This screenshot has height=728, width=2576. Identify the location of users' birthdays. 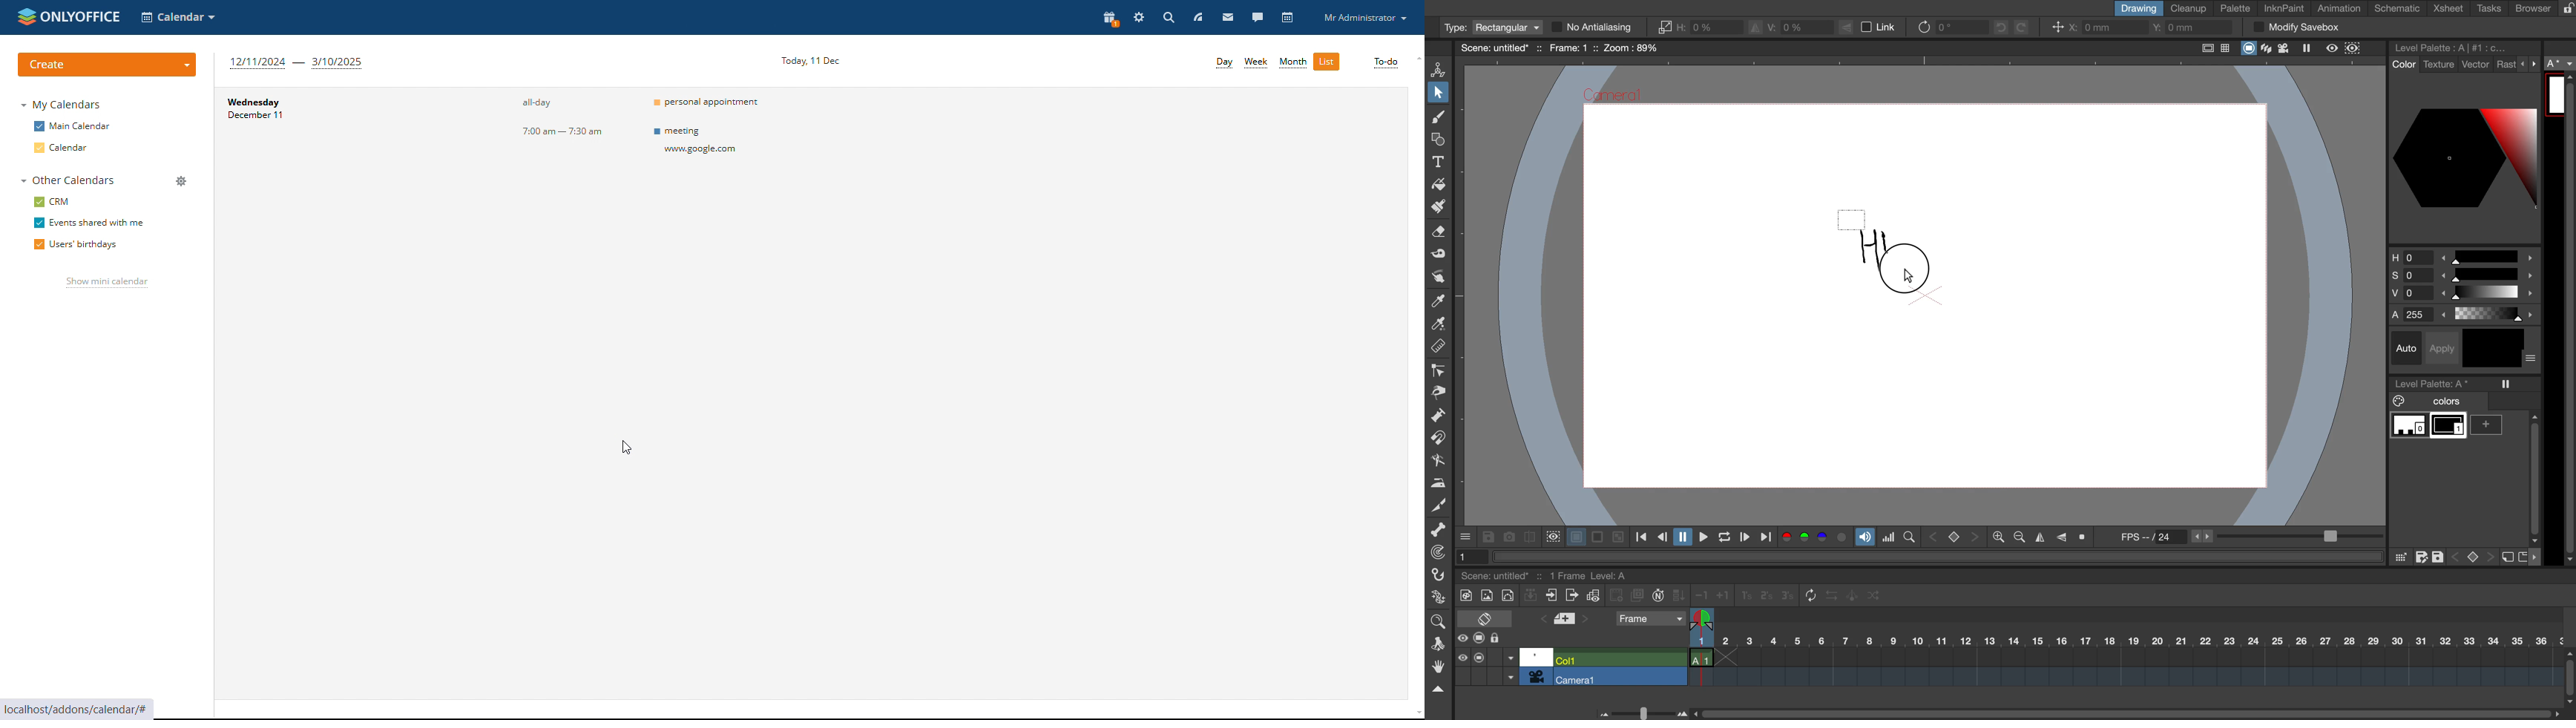
(73, 244).